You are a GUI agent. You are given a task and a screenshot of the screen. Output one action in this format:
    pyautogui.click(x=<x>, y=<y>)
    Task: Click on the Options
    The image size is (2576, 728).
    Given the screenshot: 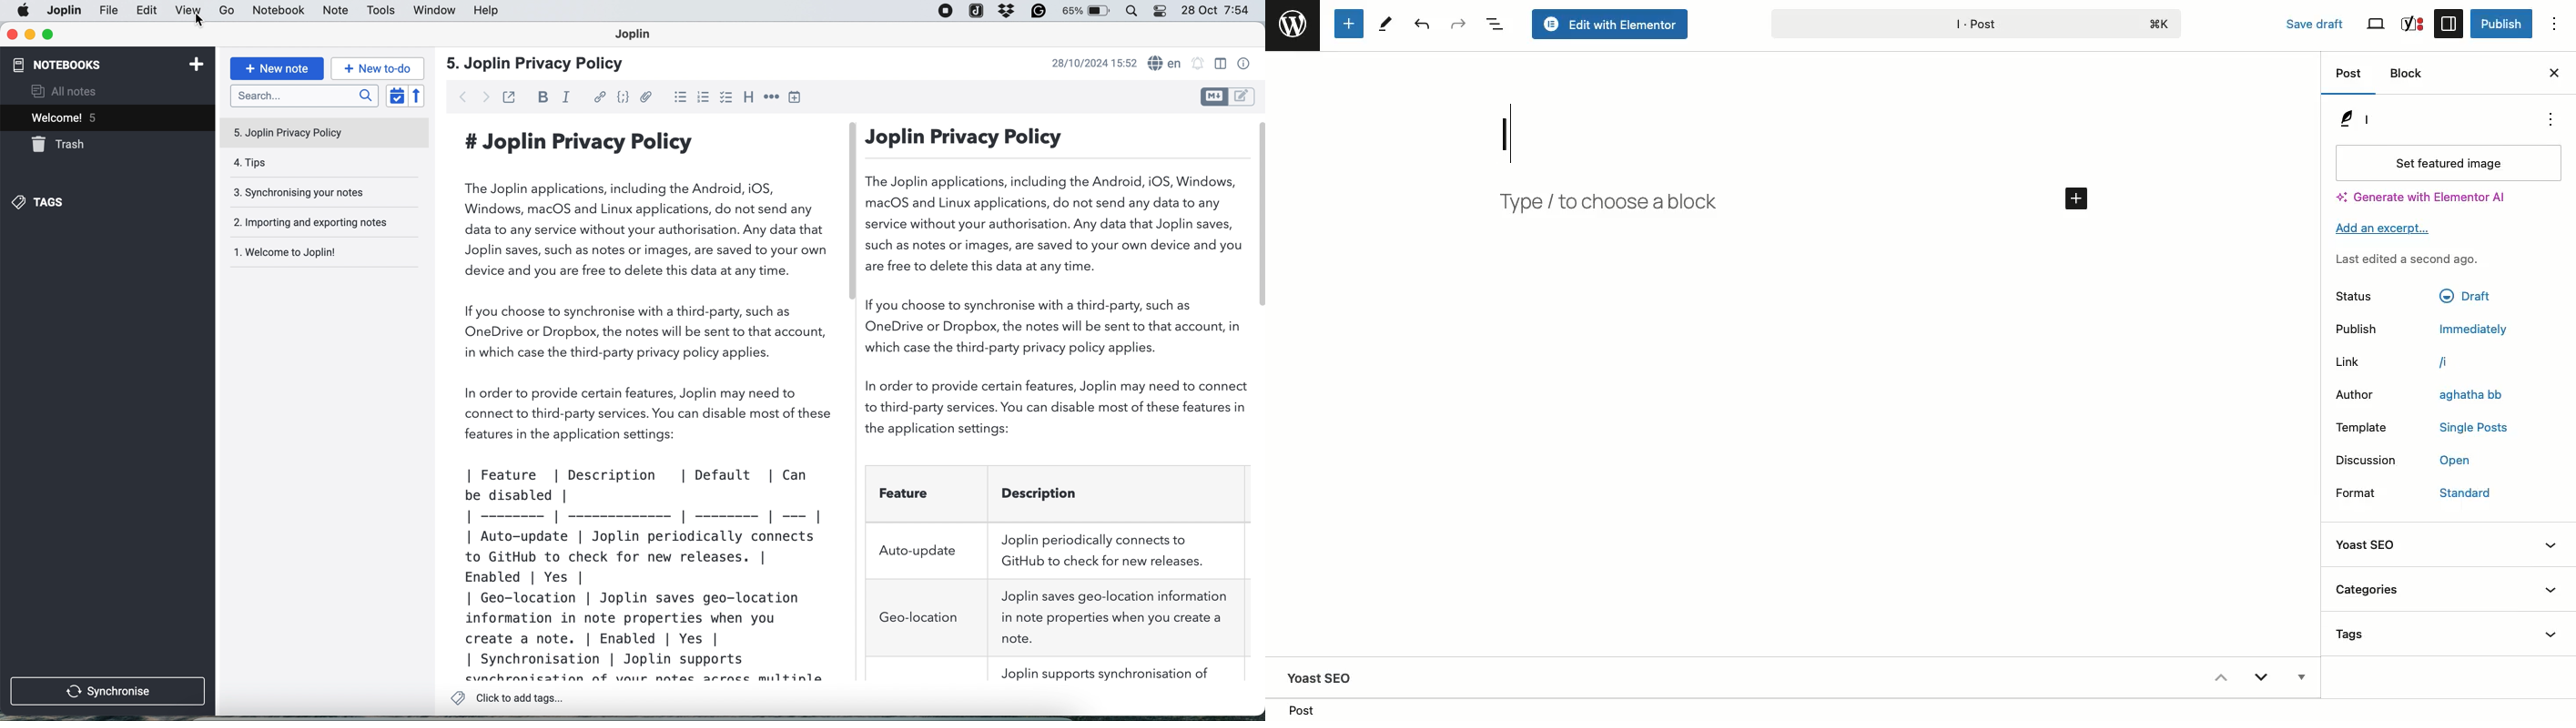 What is the action you would take?
    pyautogui.click(x=2562, y=25)
    